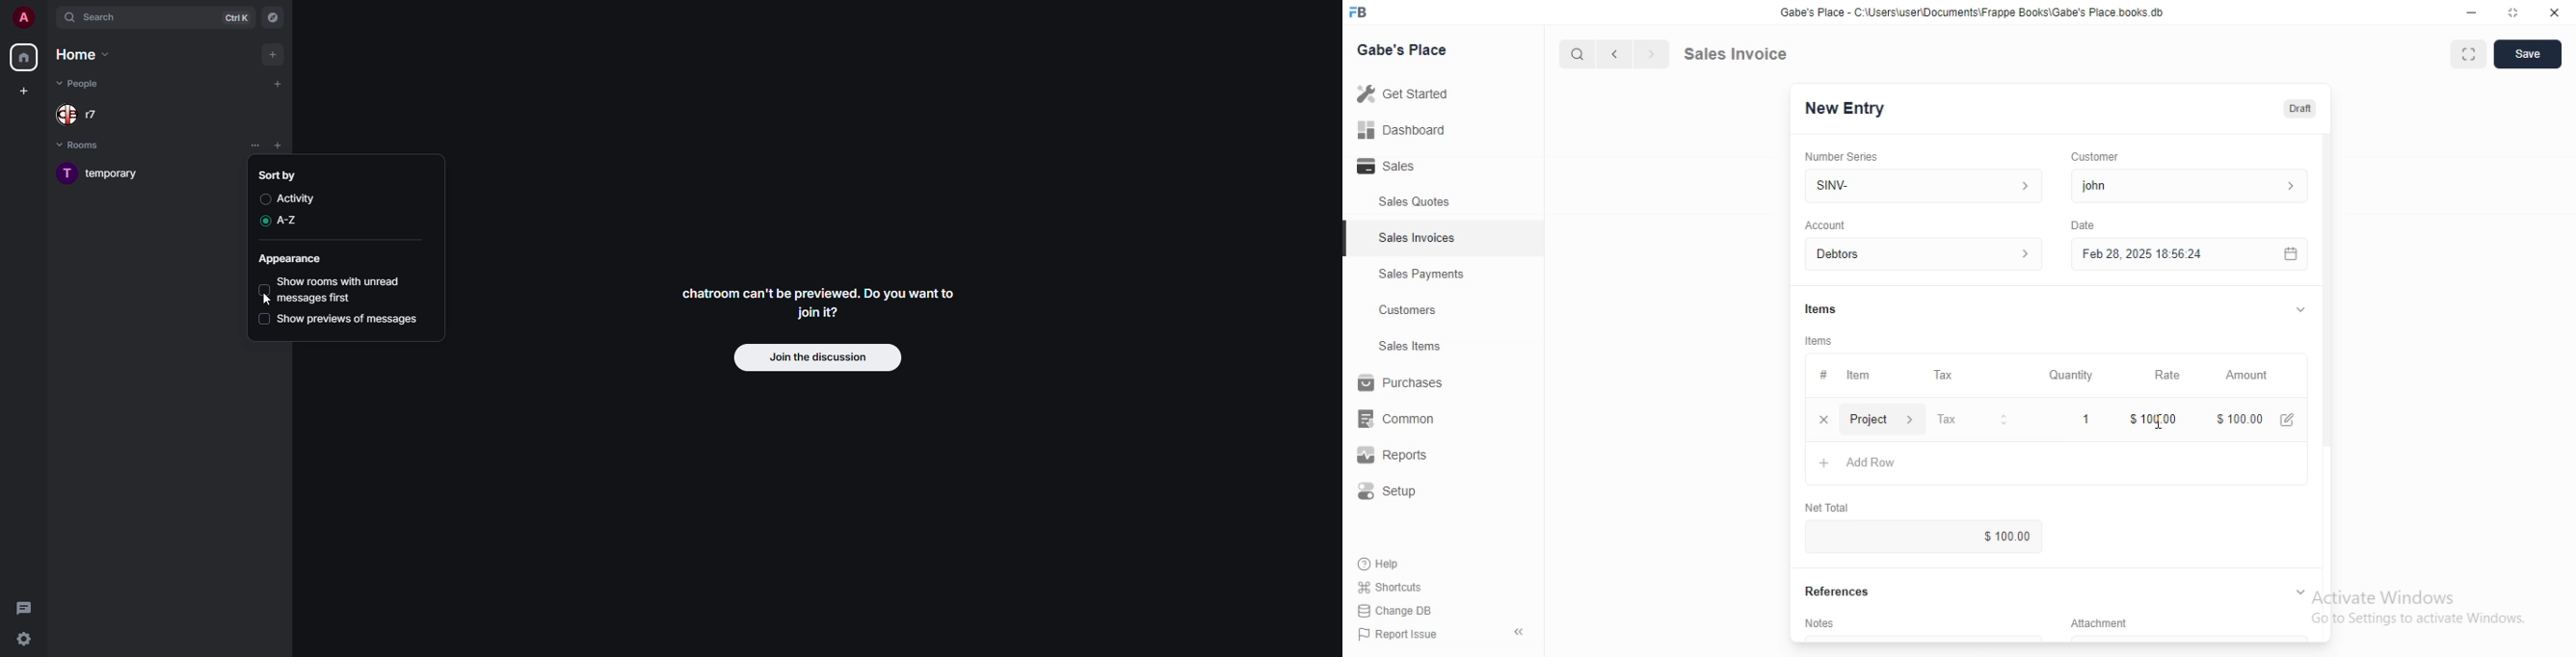 The height and width of the screenshot is (672, 2576). What do you see at coordinates (2187, 186) in the screenshot?
I see `john` at bounding box center [2187, 186].